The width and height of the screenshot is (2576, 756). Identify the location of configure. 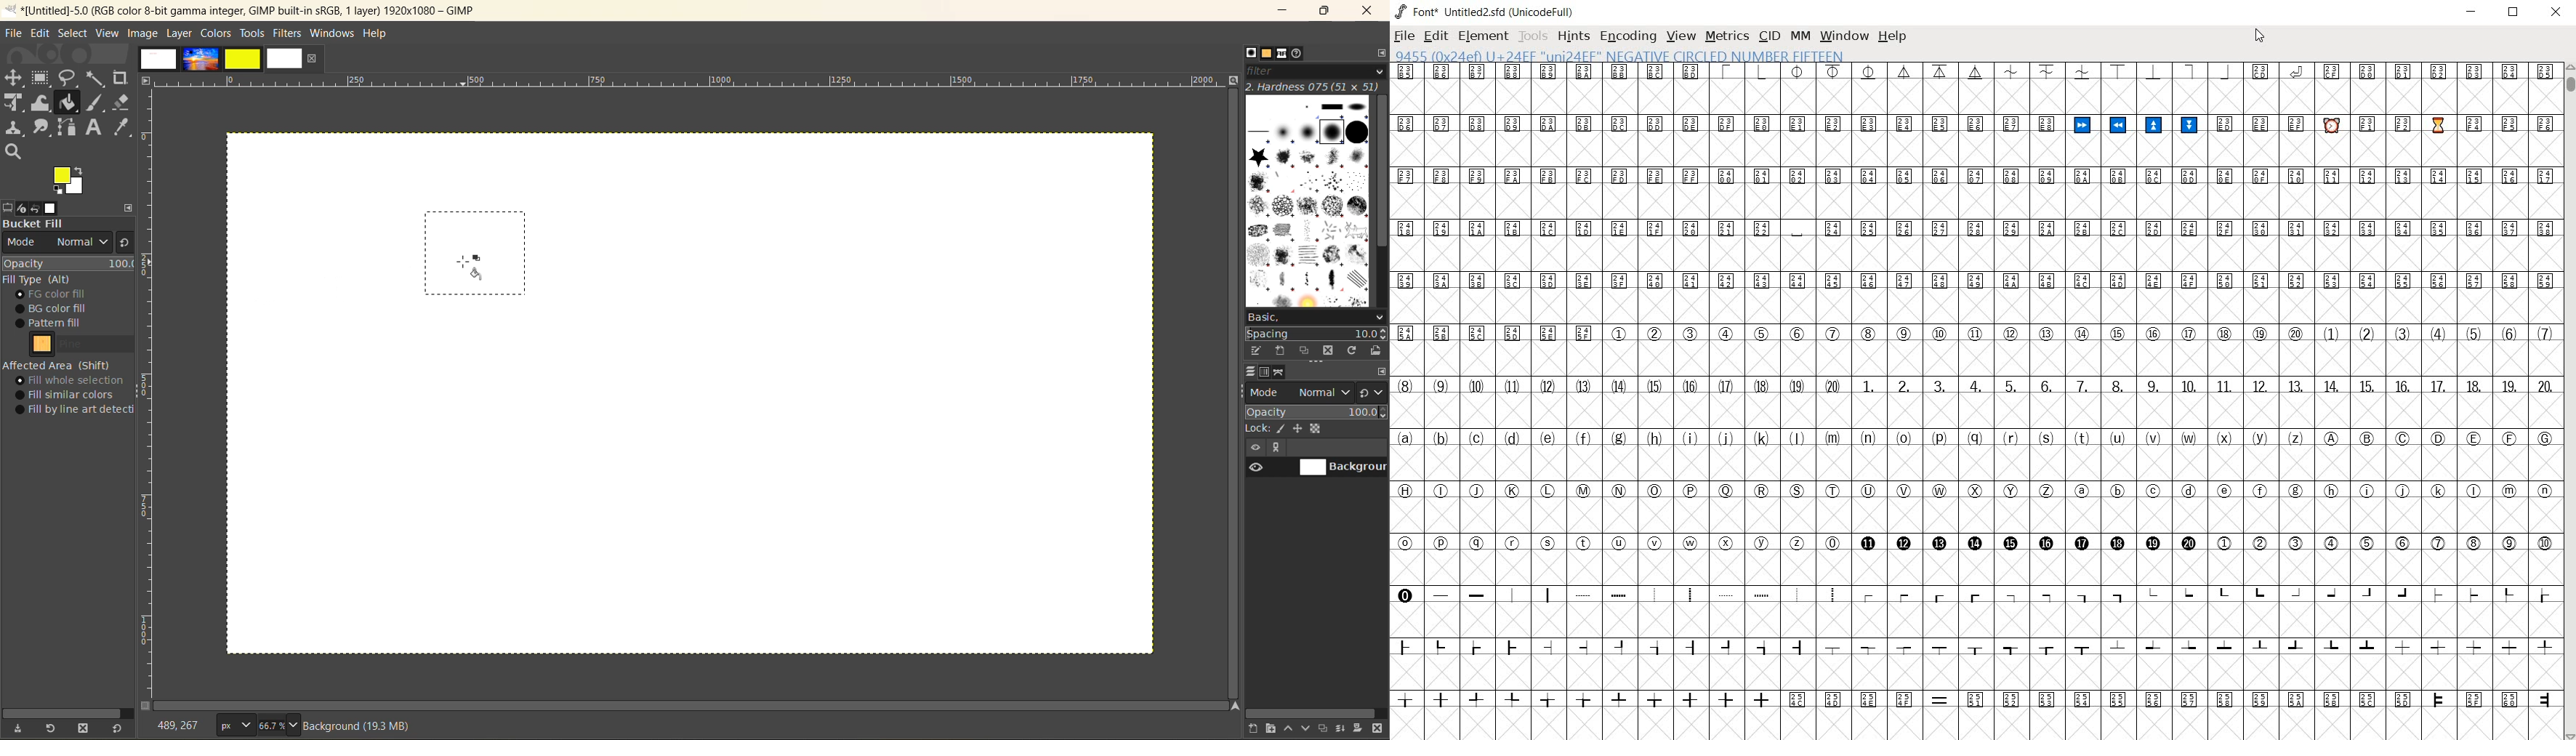
(1381, 373).